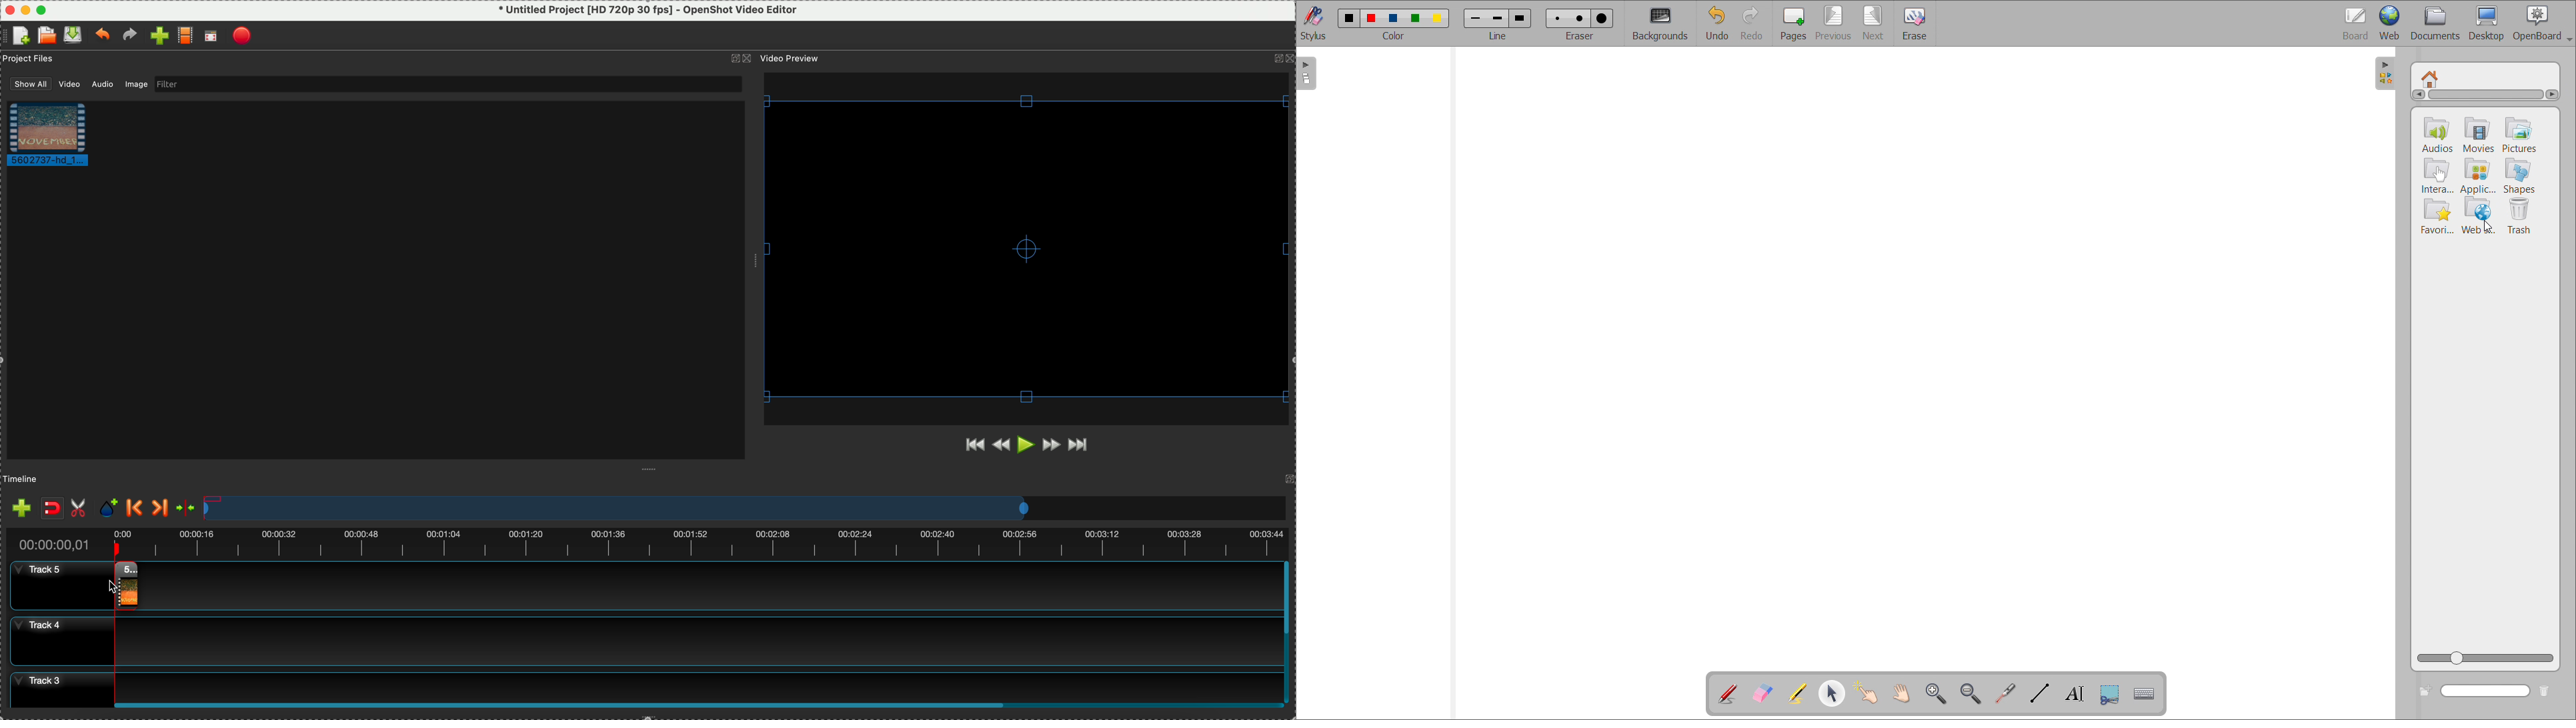 The image size is (2576, 728). What do you see at coordinates (68, 85) in the screenshot?
I see `video` at bounding box center [68, 85].